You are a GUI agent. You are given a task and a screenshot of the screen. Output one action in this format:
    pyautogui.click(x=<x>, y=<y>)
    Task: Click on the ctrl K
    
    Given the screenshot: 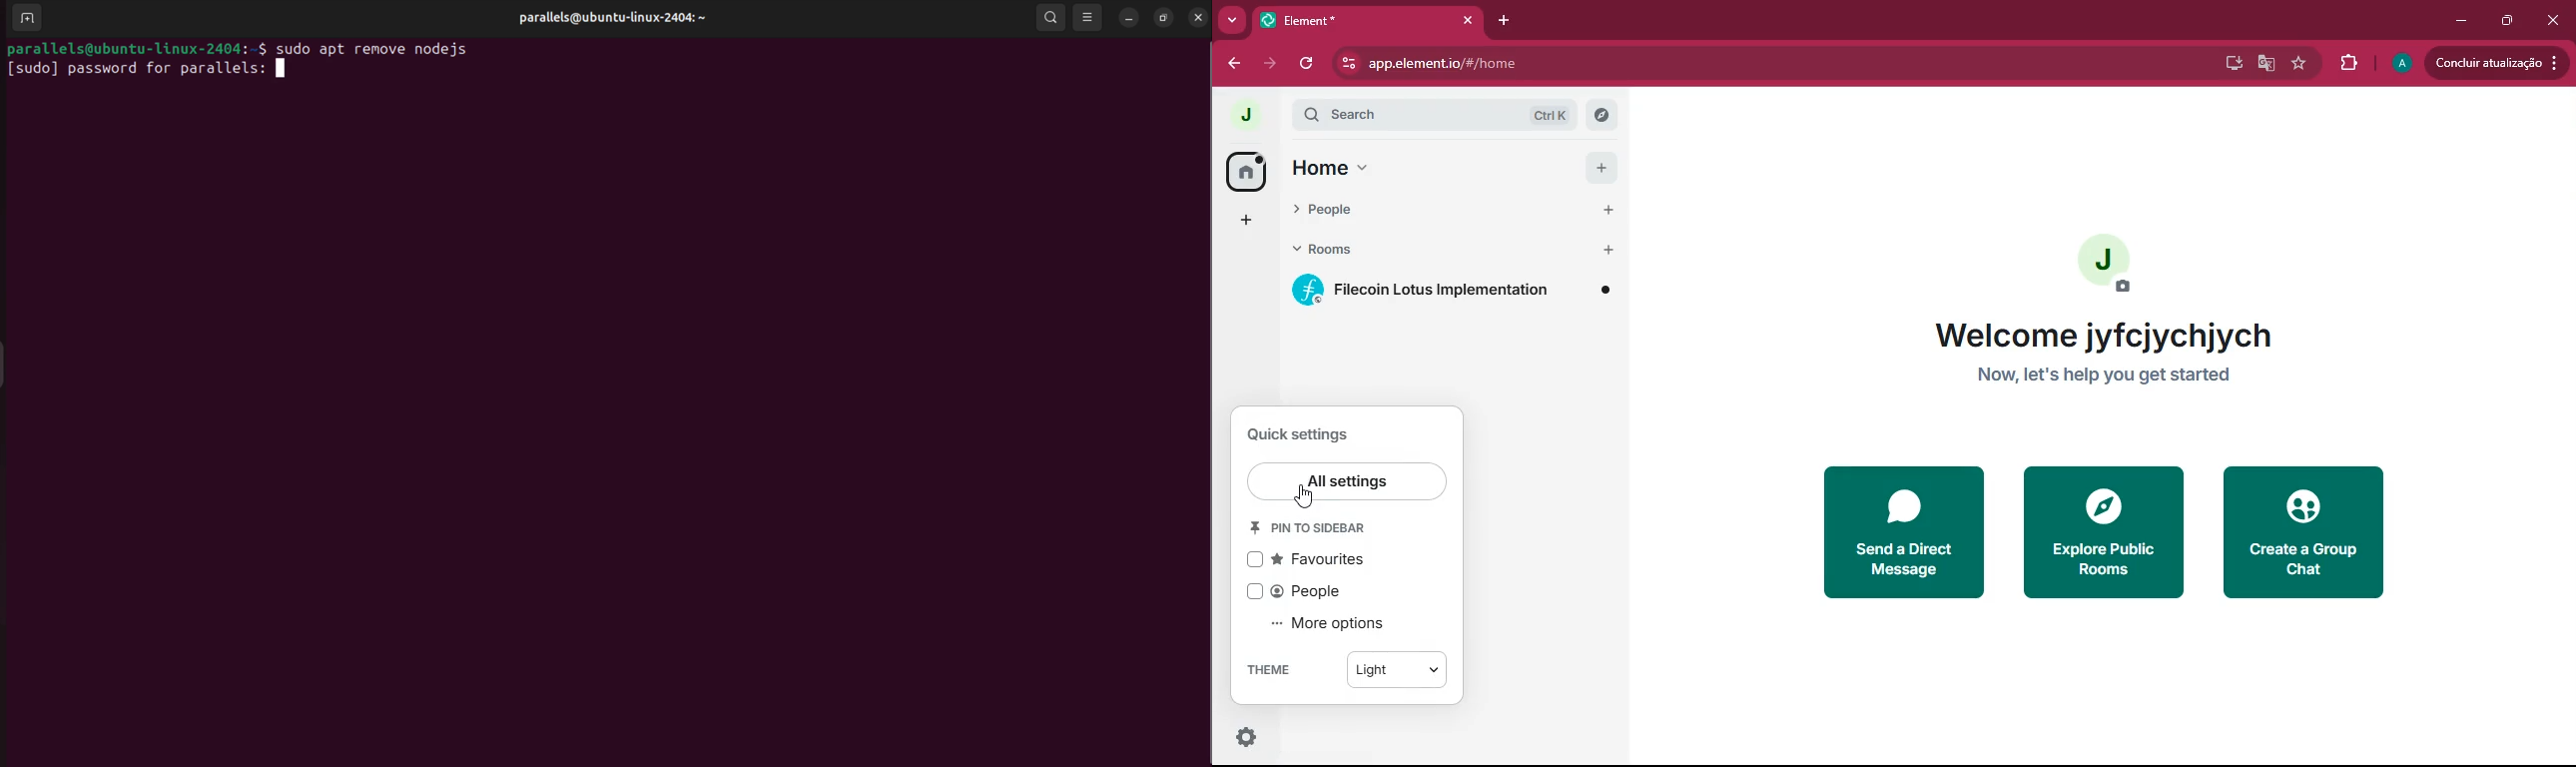 What is the action you would take?
    pyautogui.click(x=1552, y=114)
    